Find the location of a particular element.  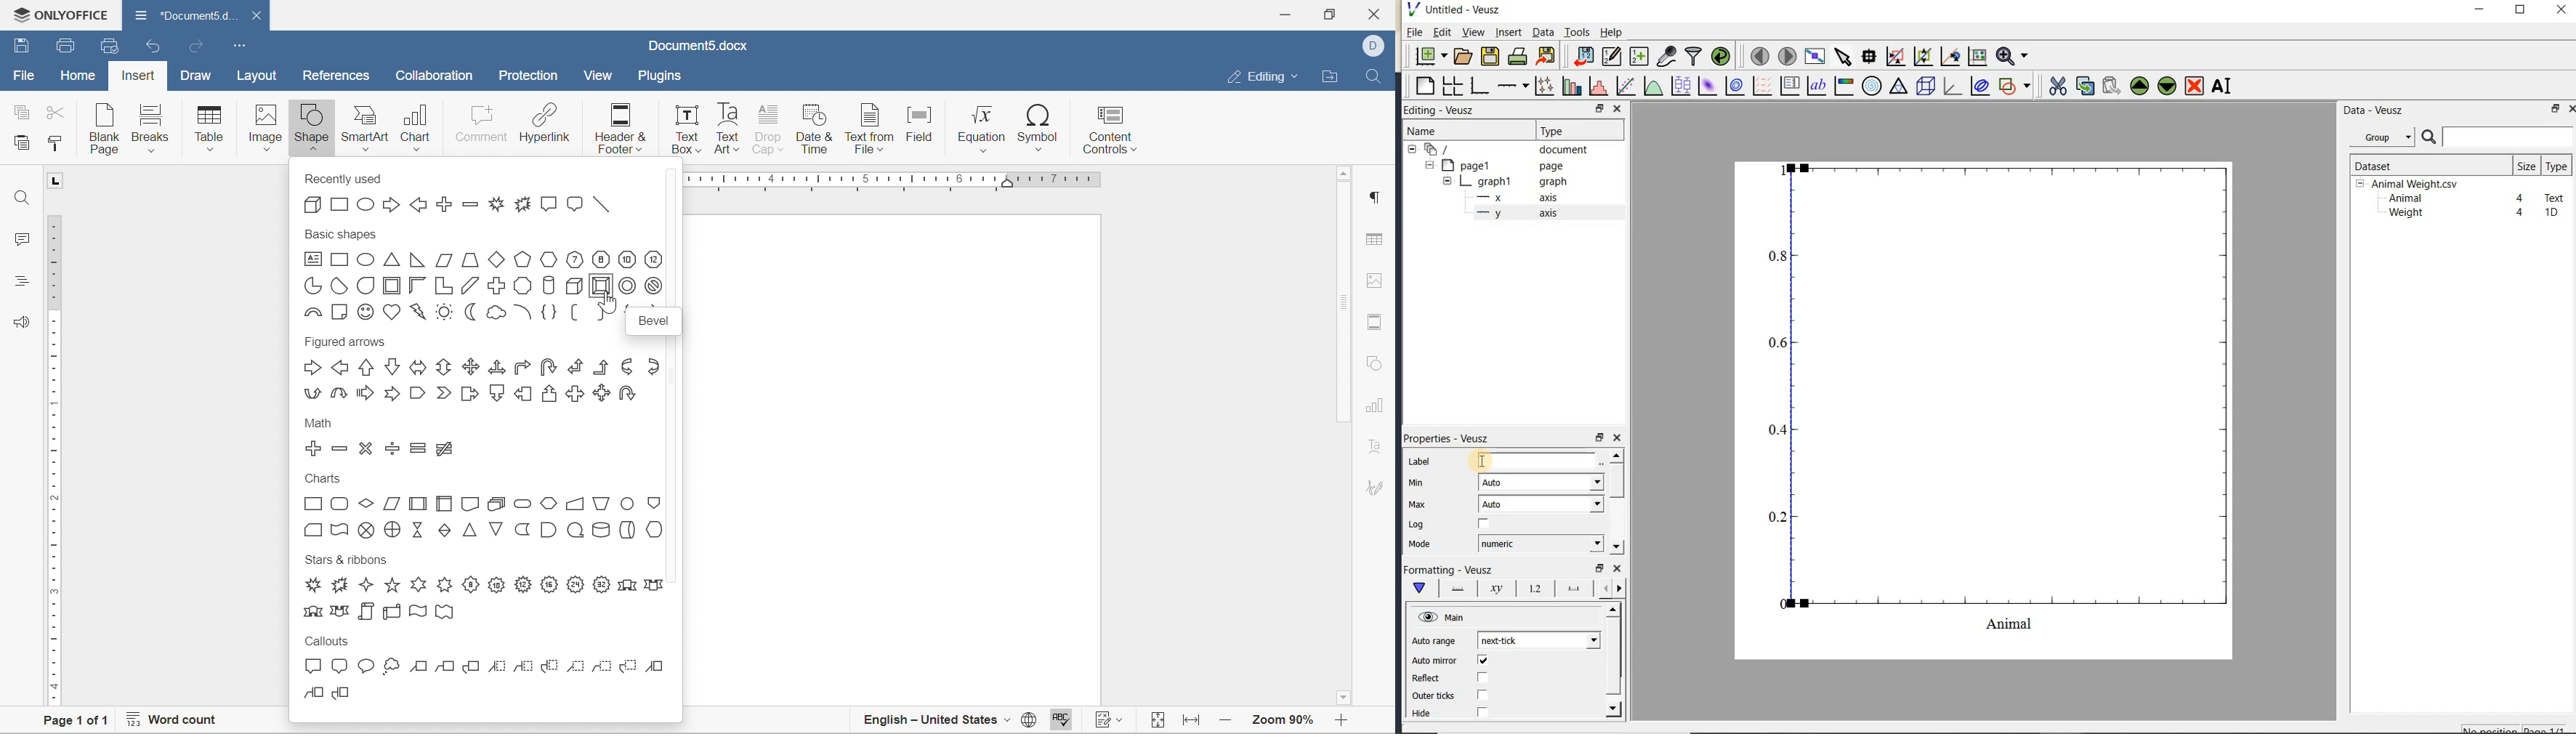

restore is located at coordinates (1598, 438).